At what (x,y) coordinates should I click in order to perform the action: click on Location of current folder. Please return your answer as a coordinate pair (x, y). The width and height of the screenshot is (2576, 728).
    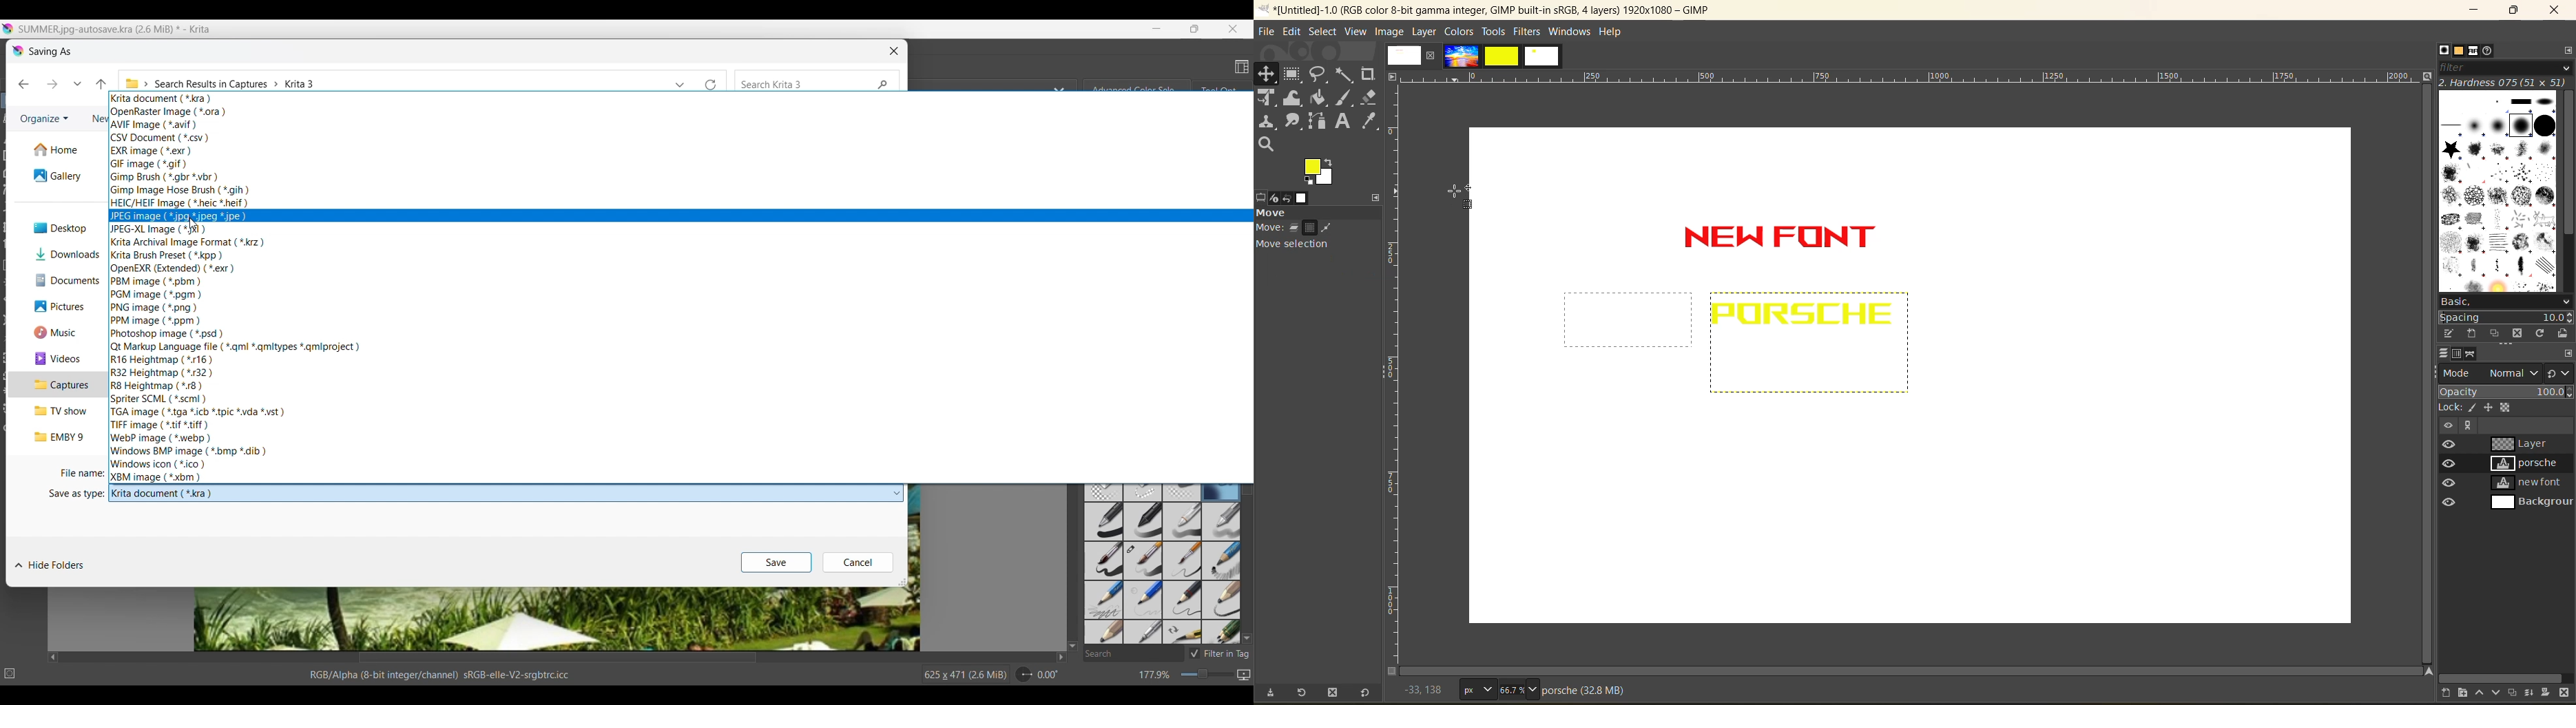
    Looking at the image, I should click on (394, 81).